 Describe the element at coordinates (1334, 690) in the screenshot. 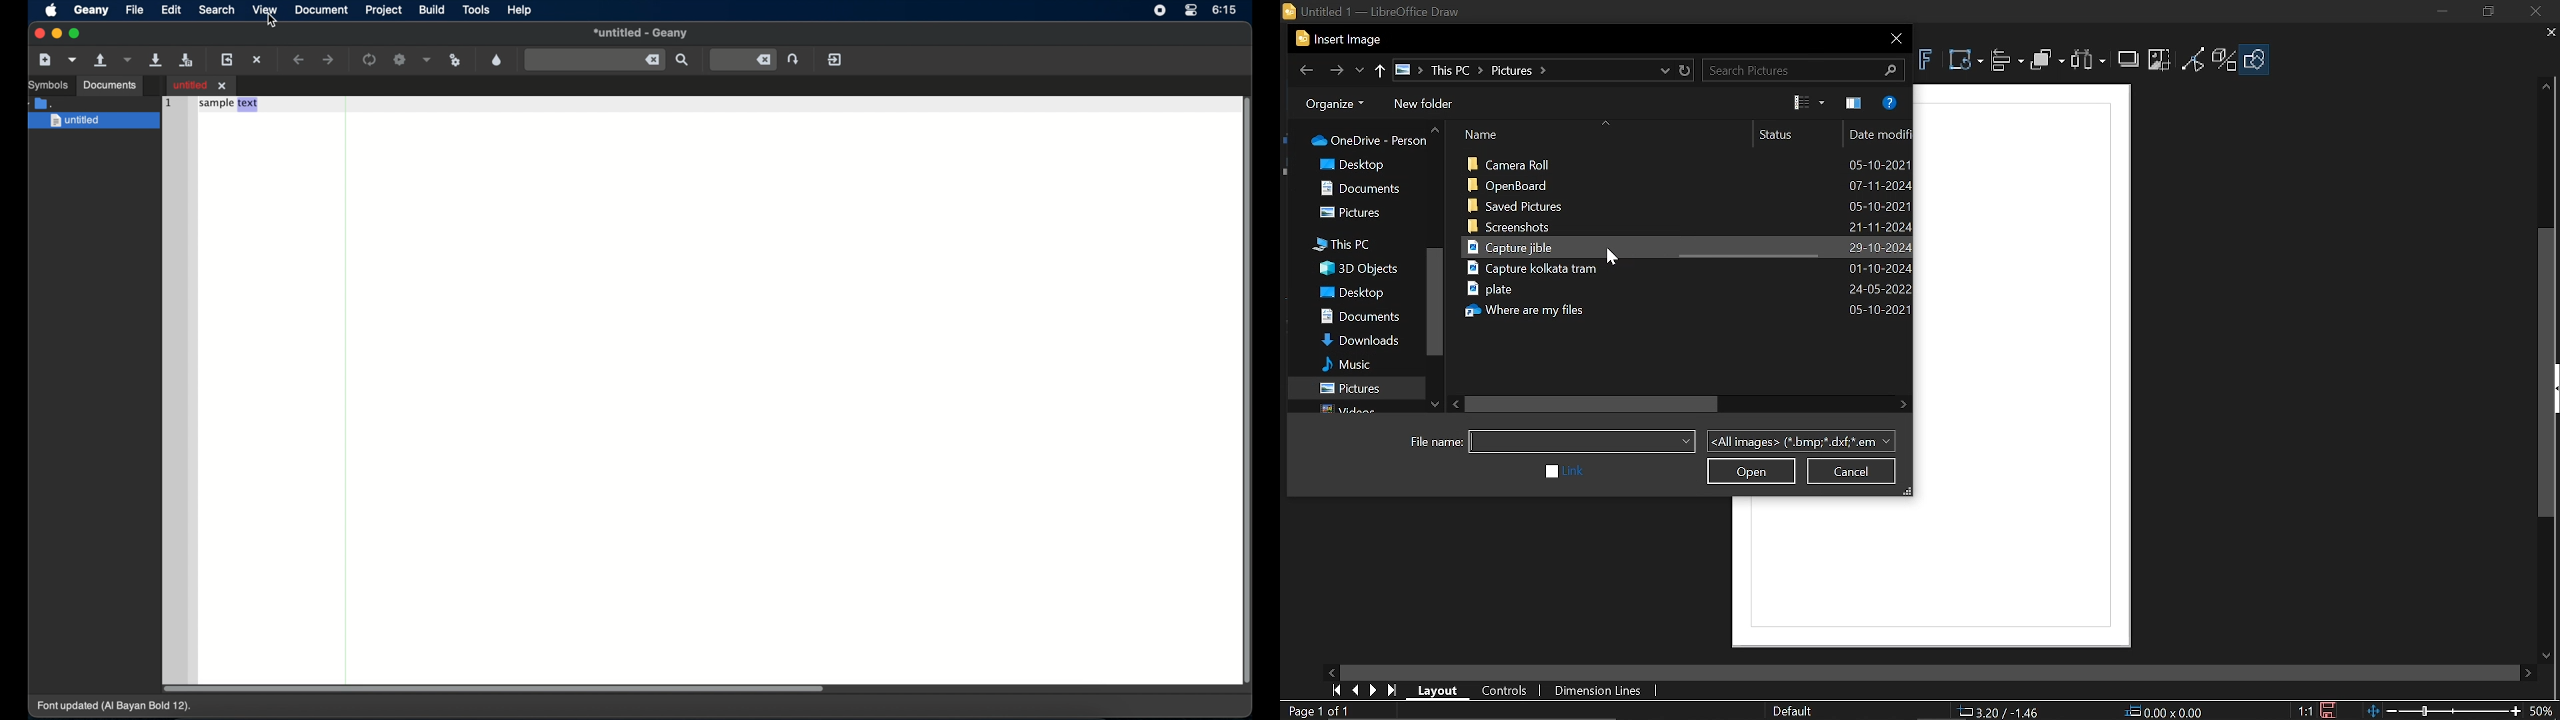

I see `First page` at that location.